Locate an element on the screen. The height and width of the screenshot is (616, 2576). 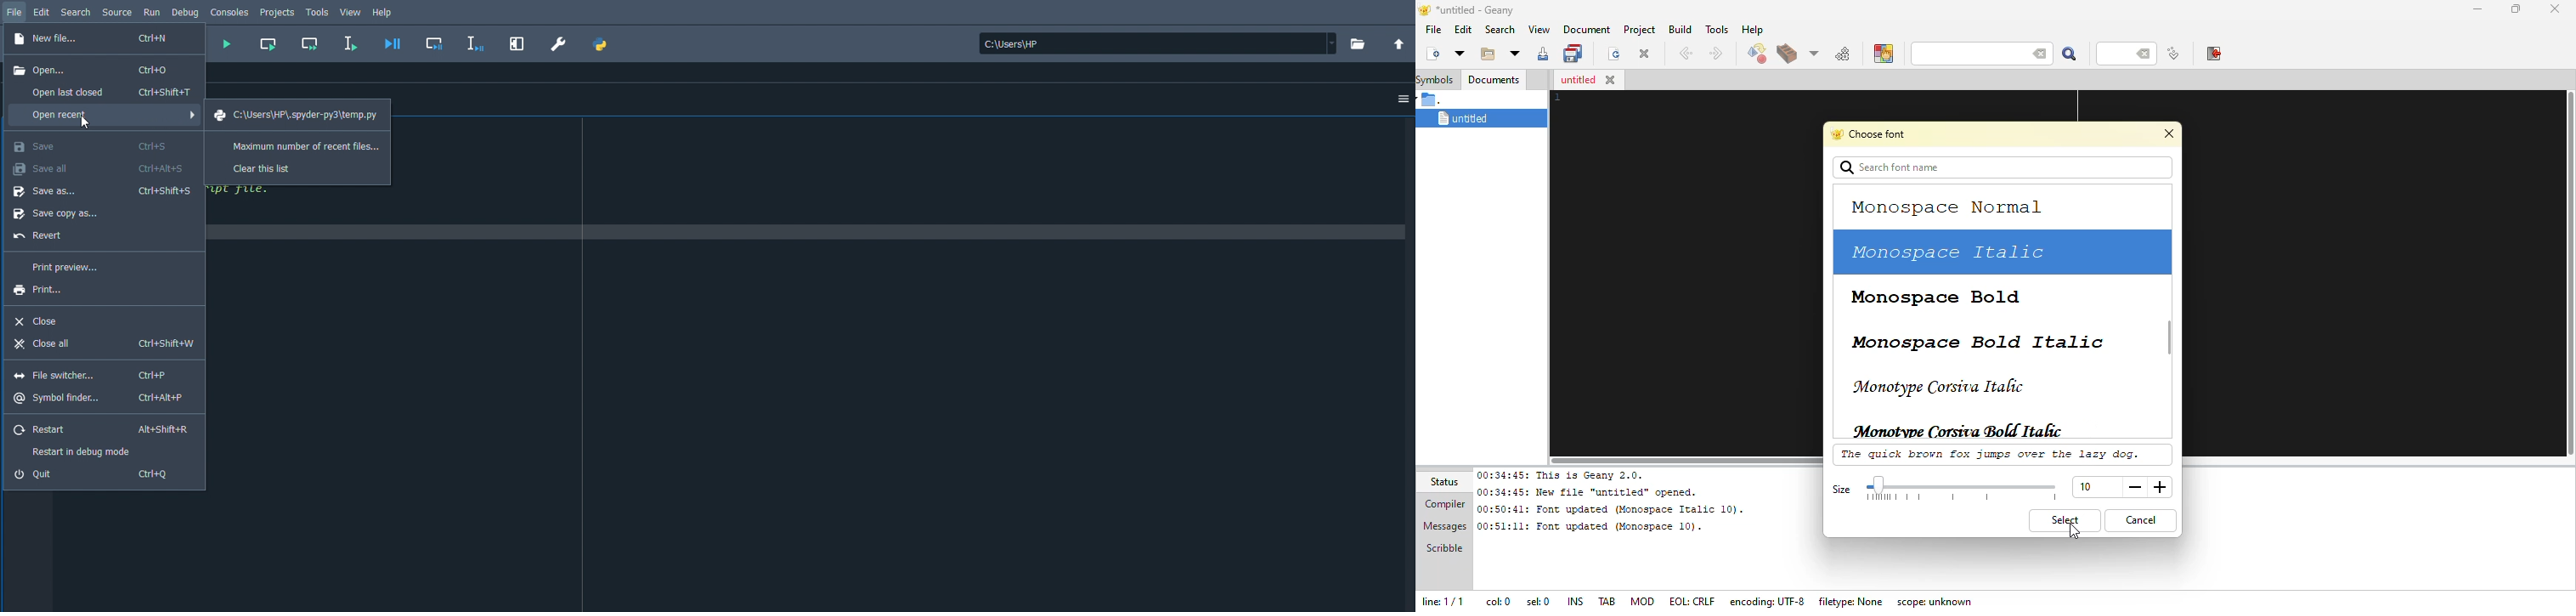
Save as is located at coordinates (104, 191).